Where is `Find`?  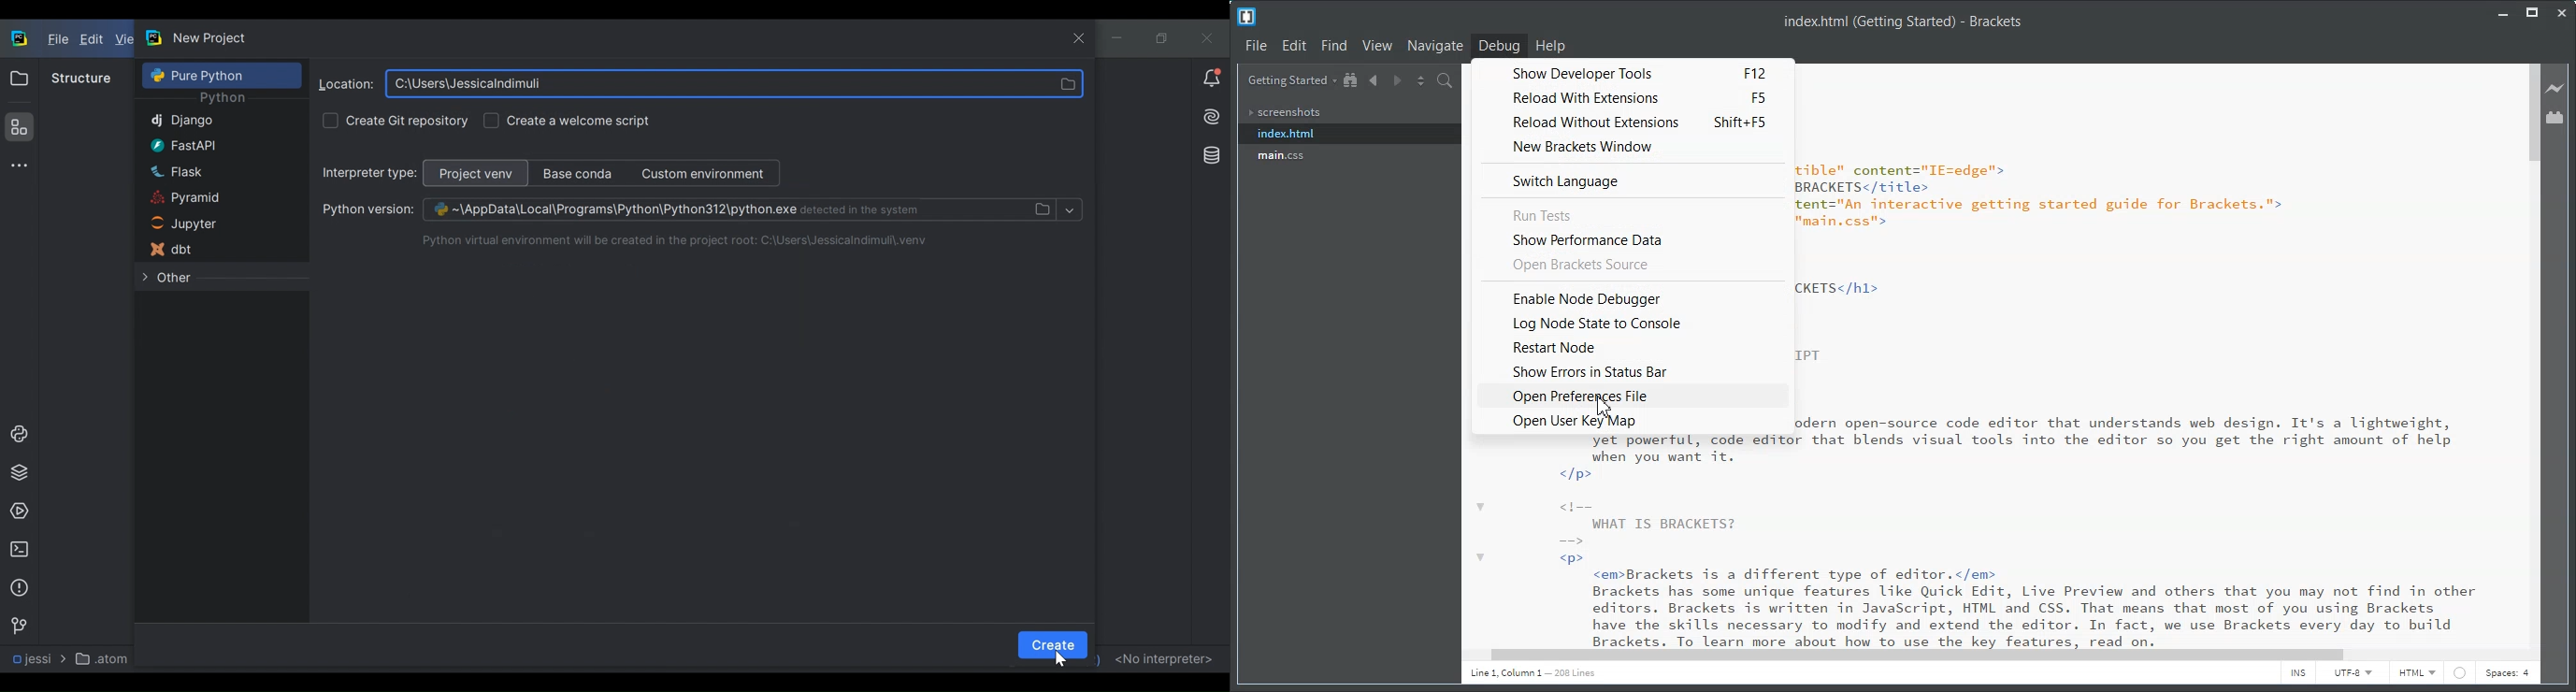
Find is located at coordinates (1333, 46).